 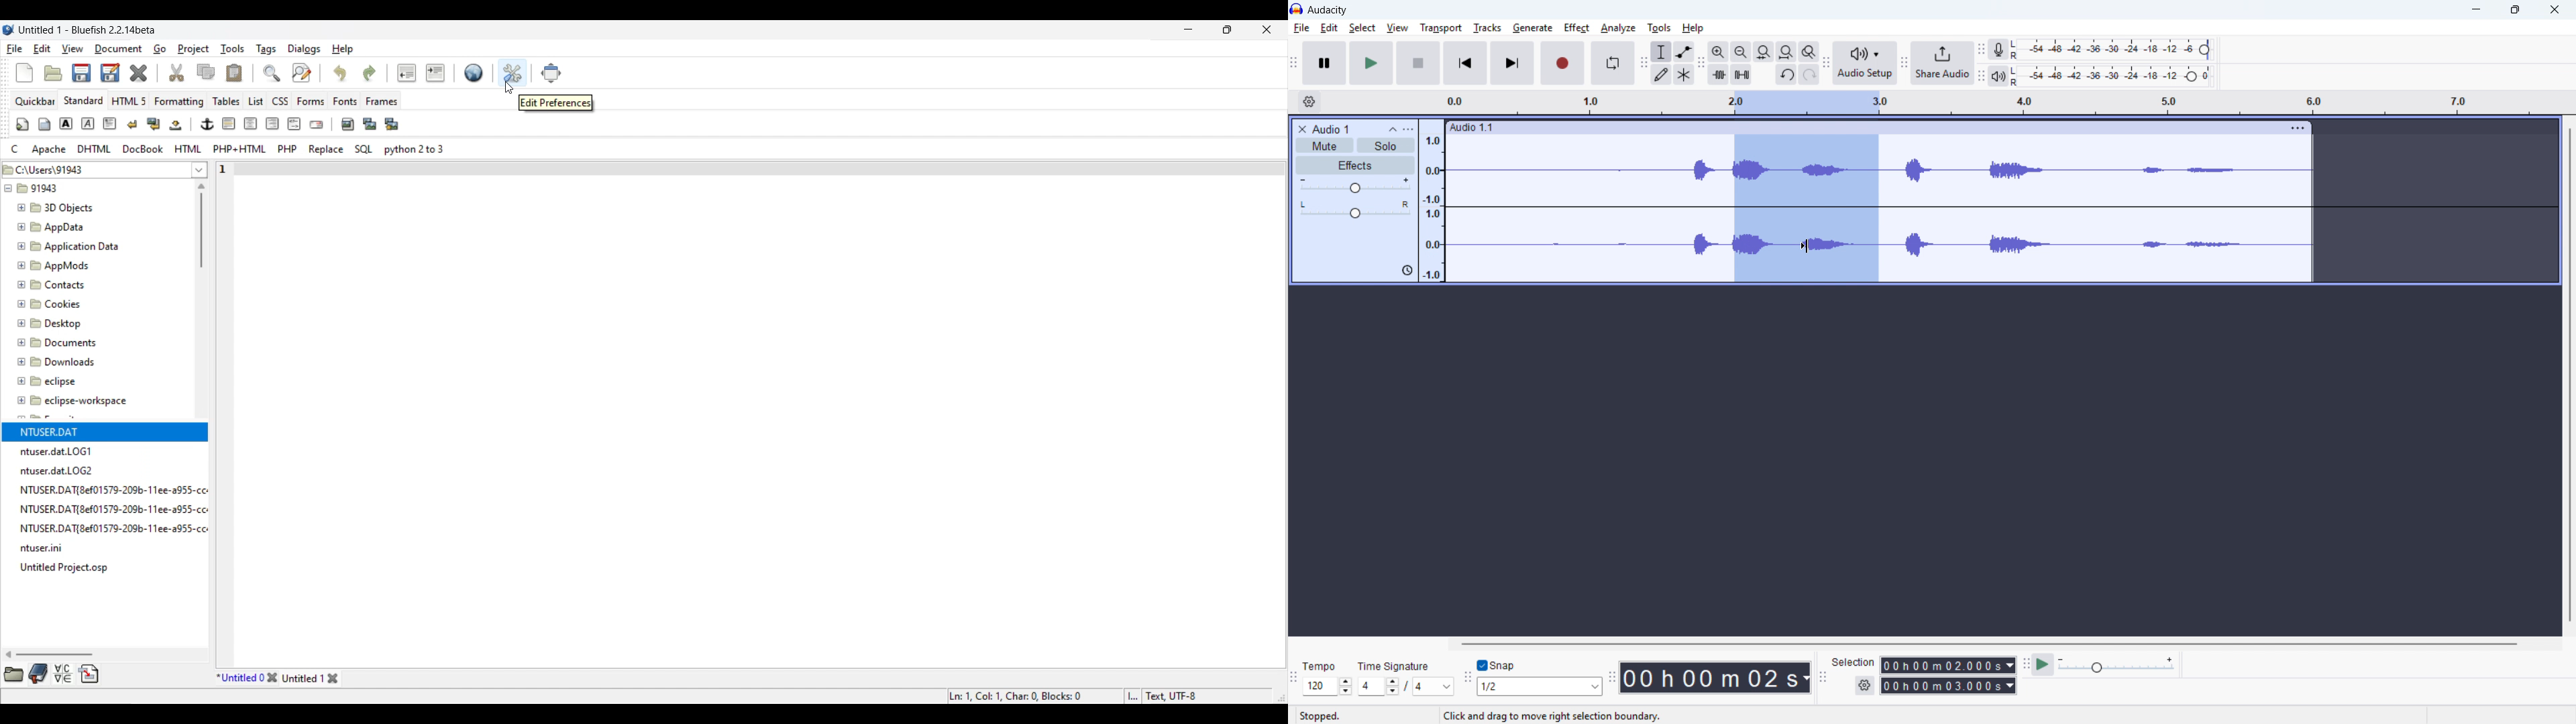 What do you see at coordinates (35, 101) in the screenshot?
I see `Quickbar` at bounding box center [35, 101].